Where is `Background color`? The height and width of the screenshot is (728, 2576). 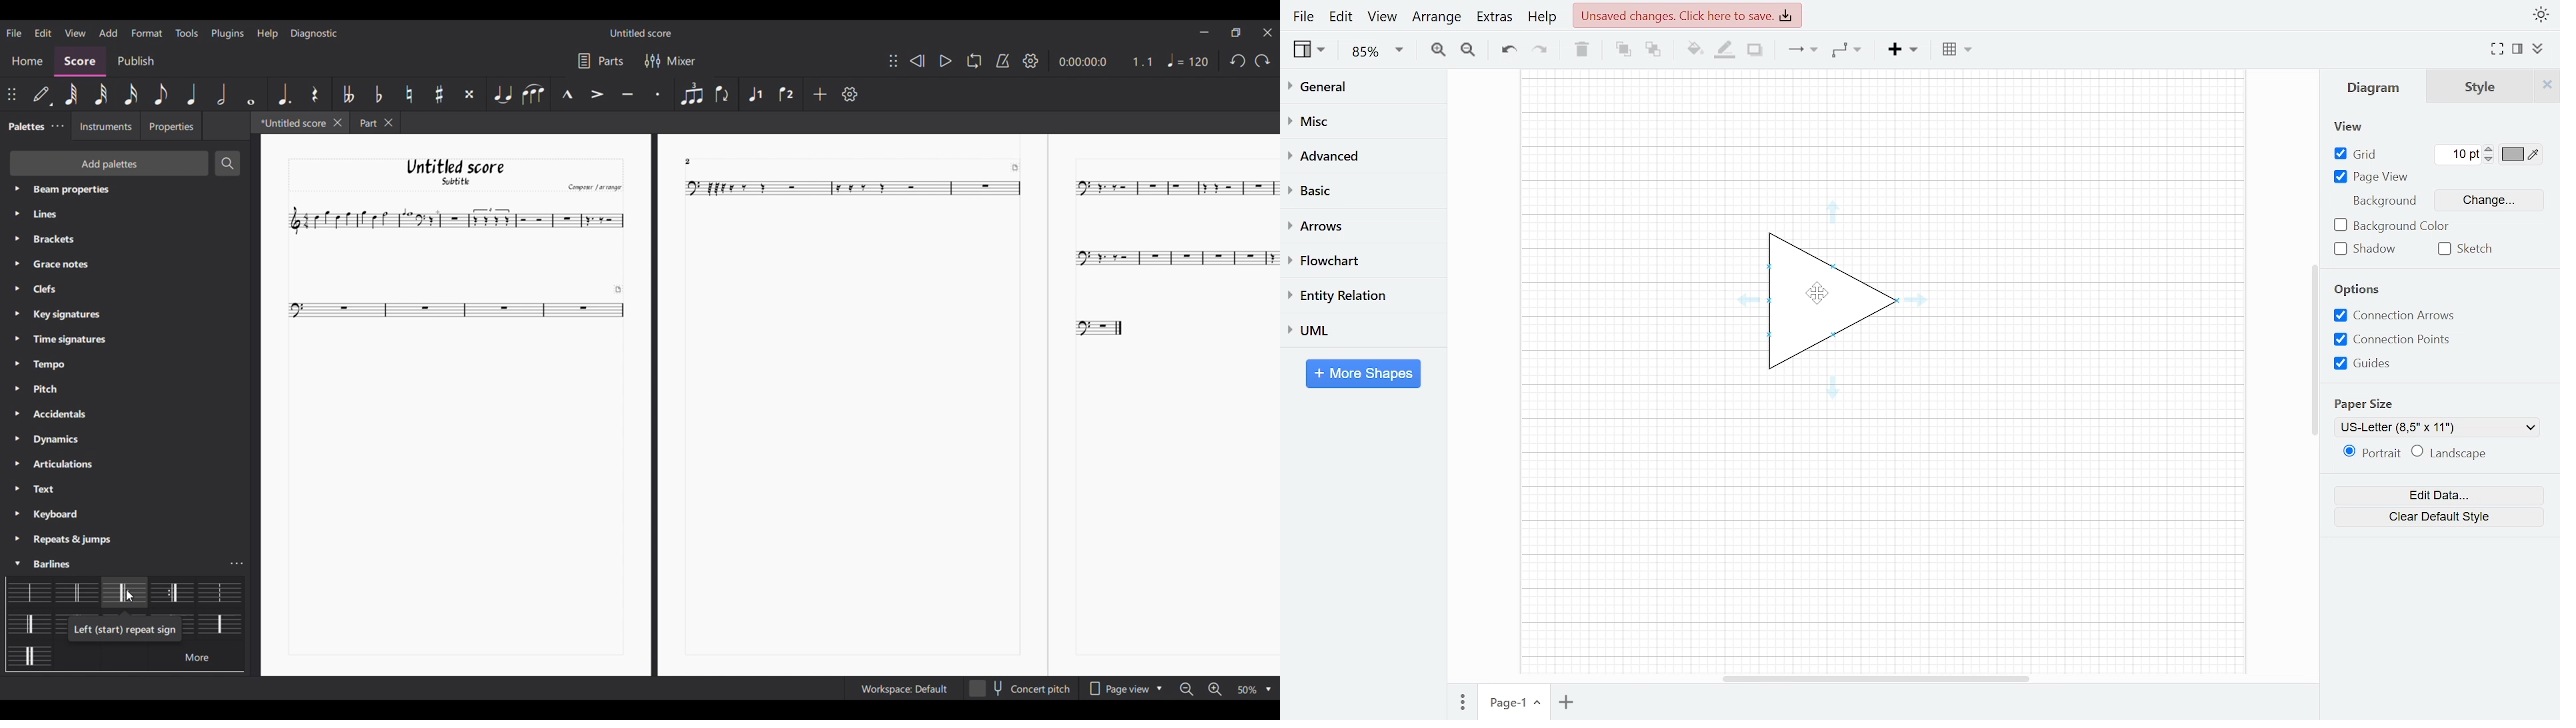 Background color is located at coordinates (2390, 227).